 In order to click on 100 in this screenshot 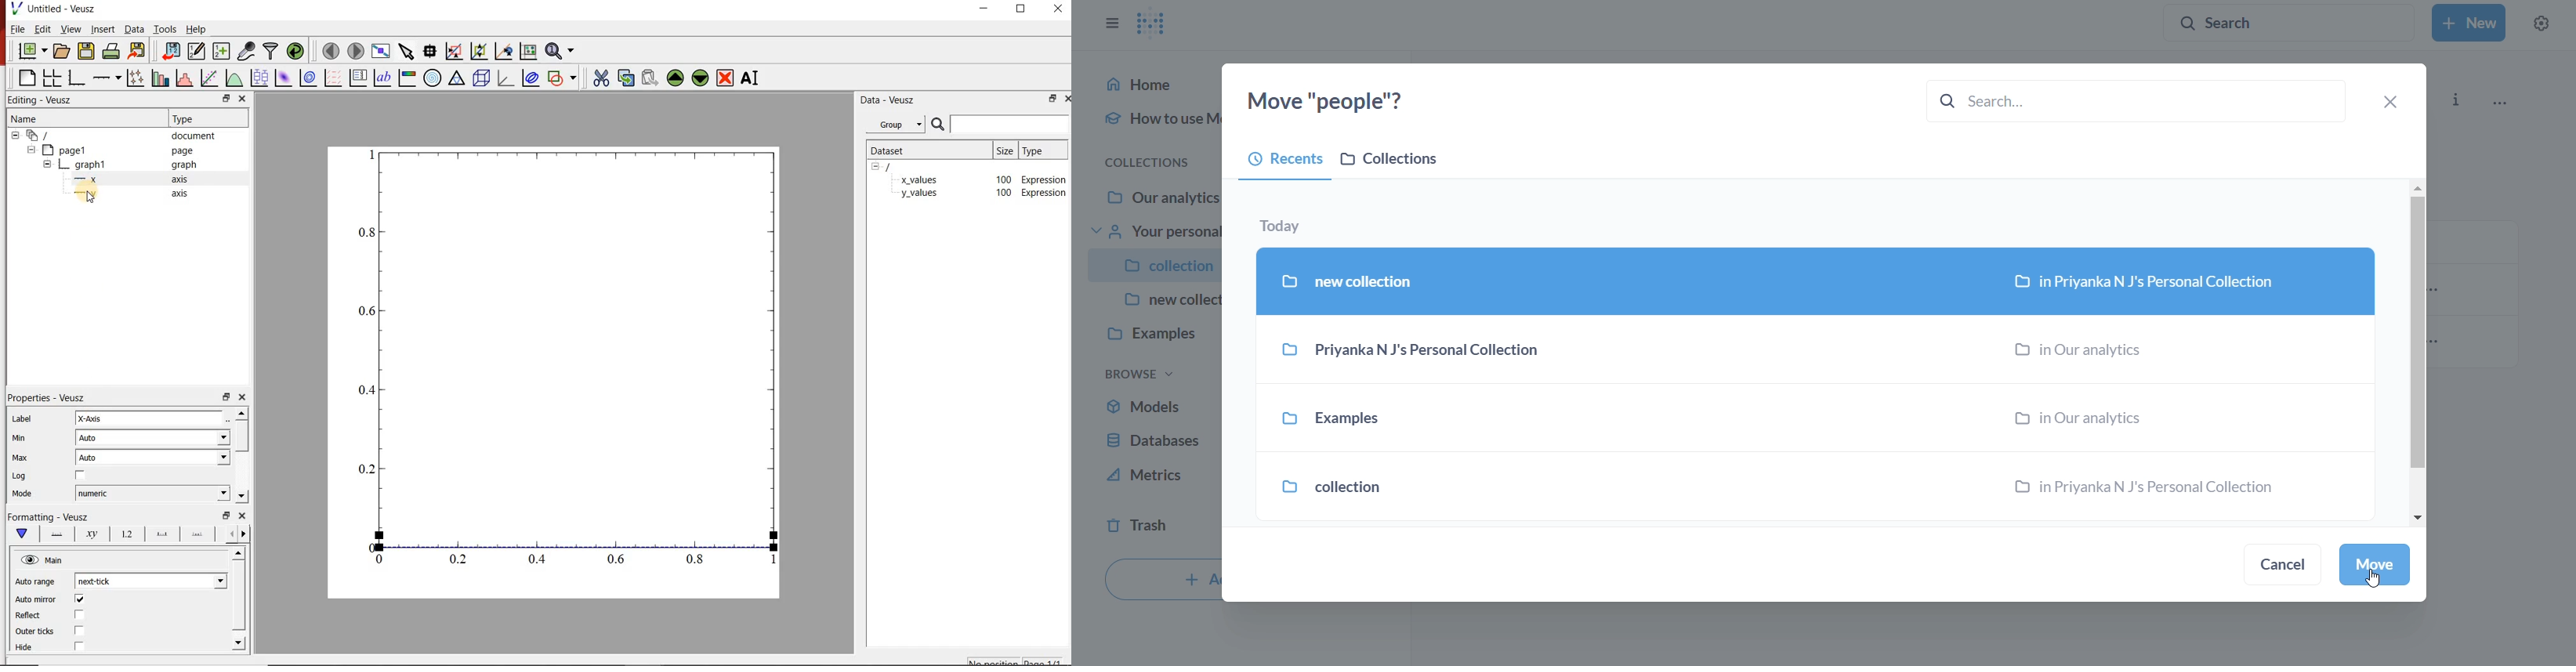, I will do `click(1003, 194)`.